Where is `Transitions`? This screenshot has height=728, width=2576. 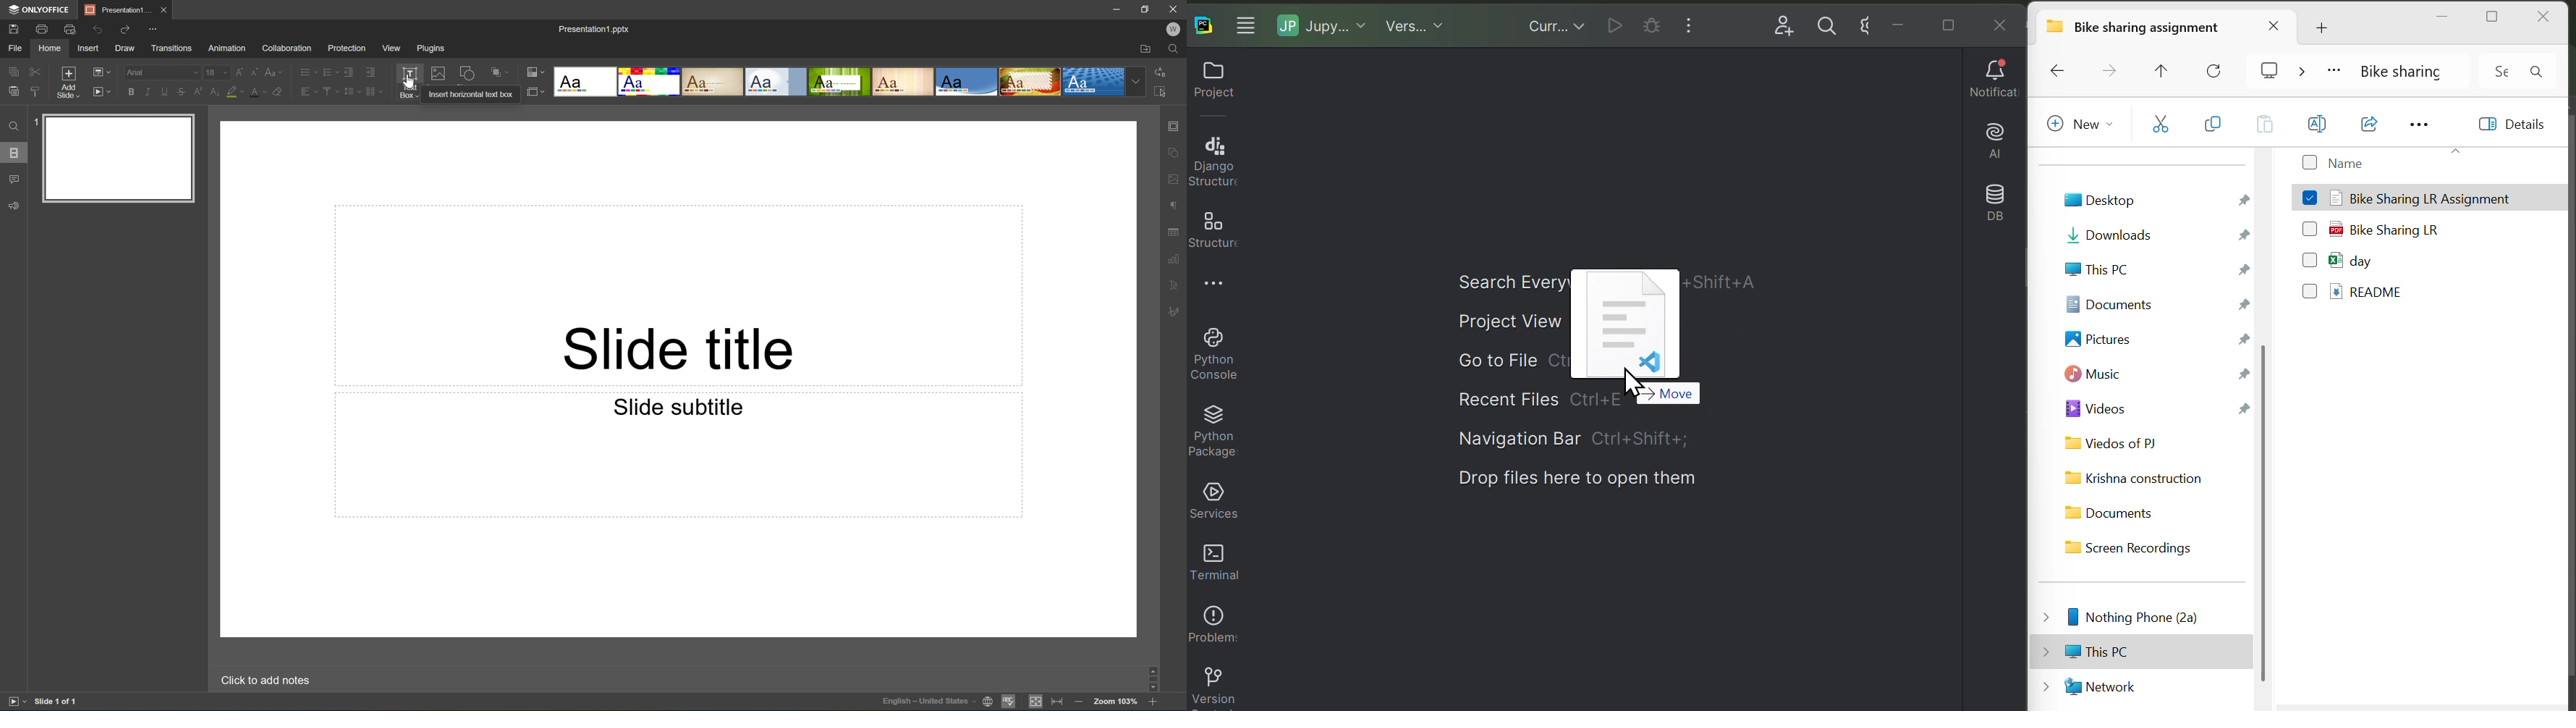 Transitions is located at coordinates (171, 47).